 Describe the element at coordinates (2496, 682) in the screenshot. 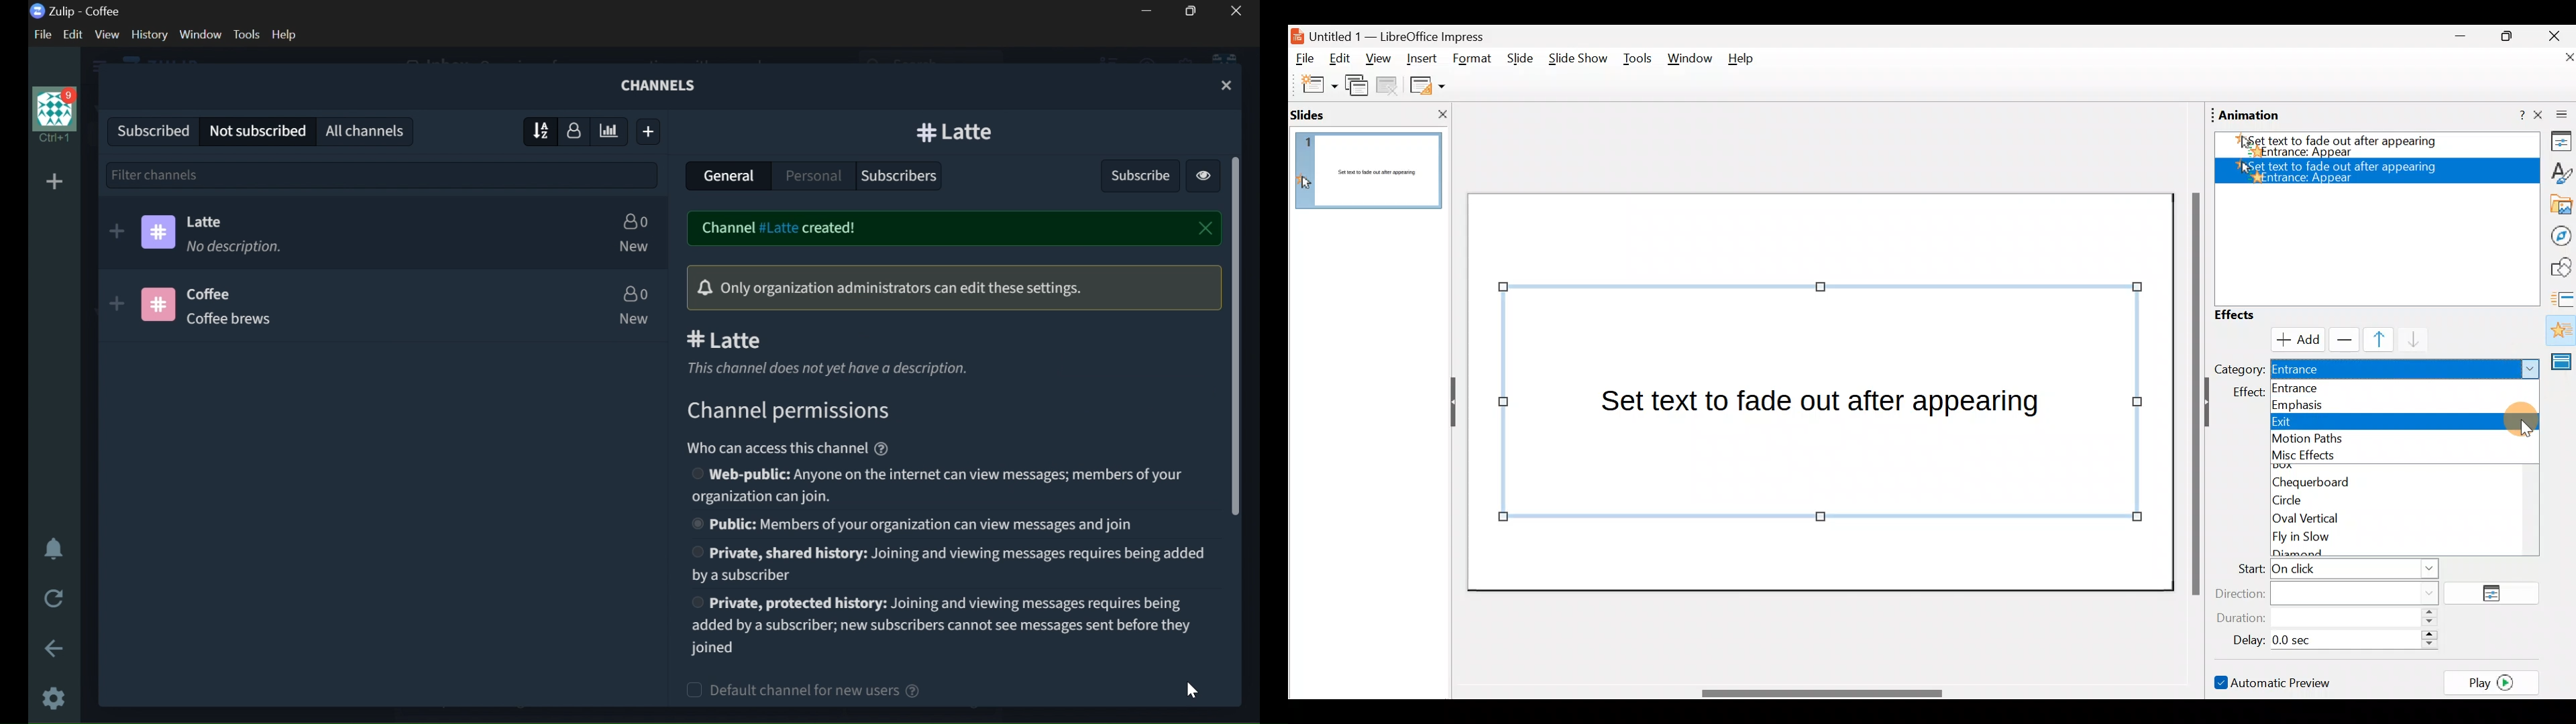

I see `Play` at that location.